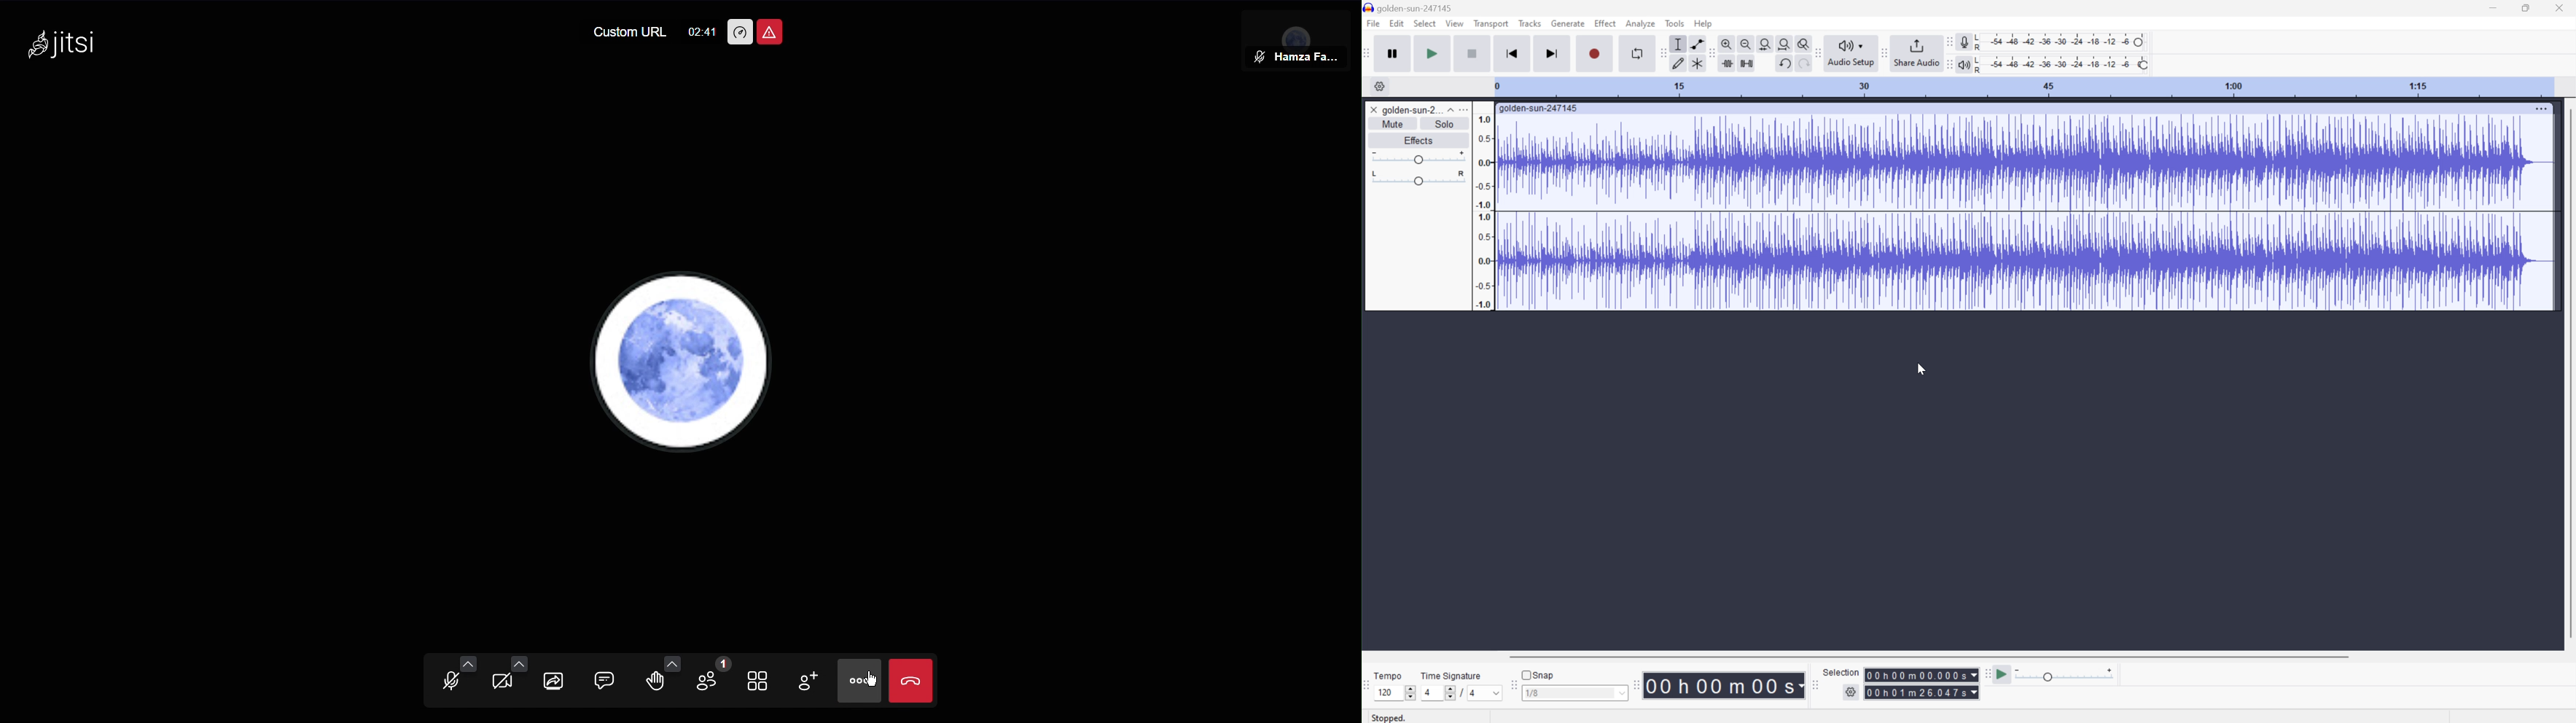  What do you see at coordinates (1538, 675) in the screenshot?
I see `Snap` at bounding box center [1538, 675].